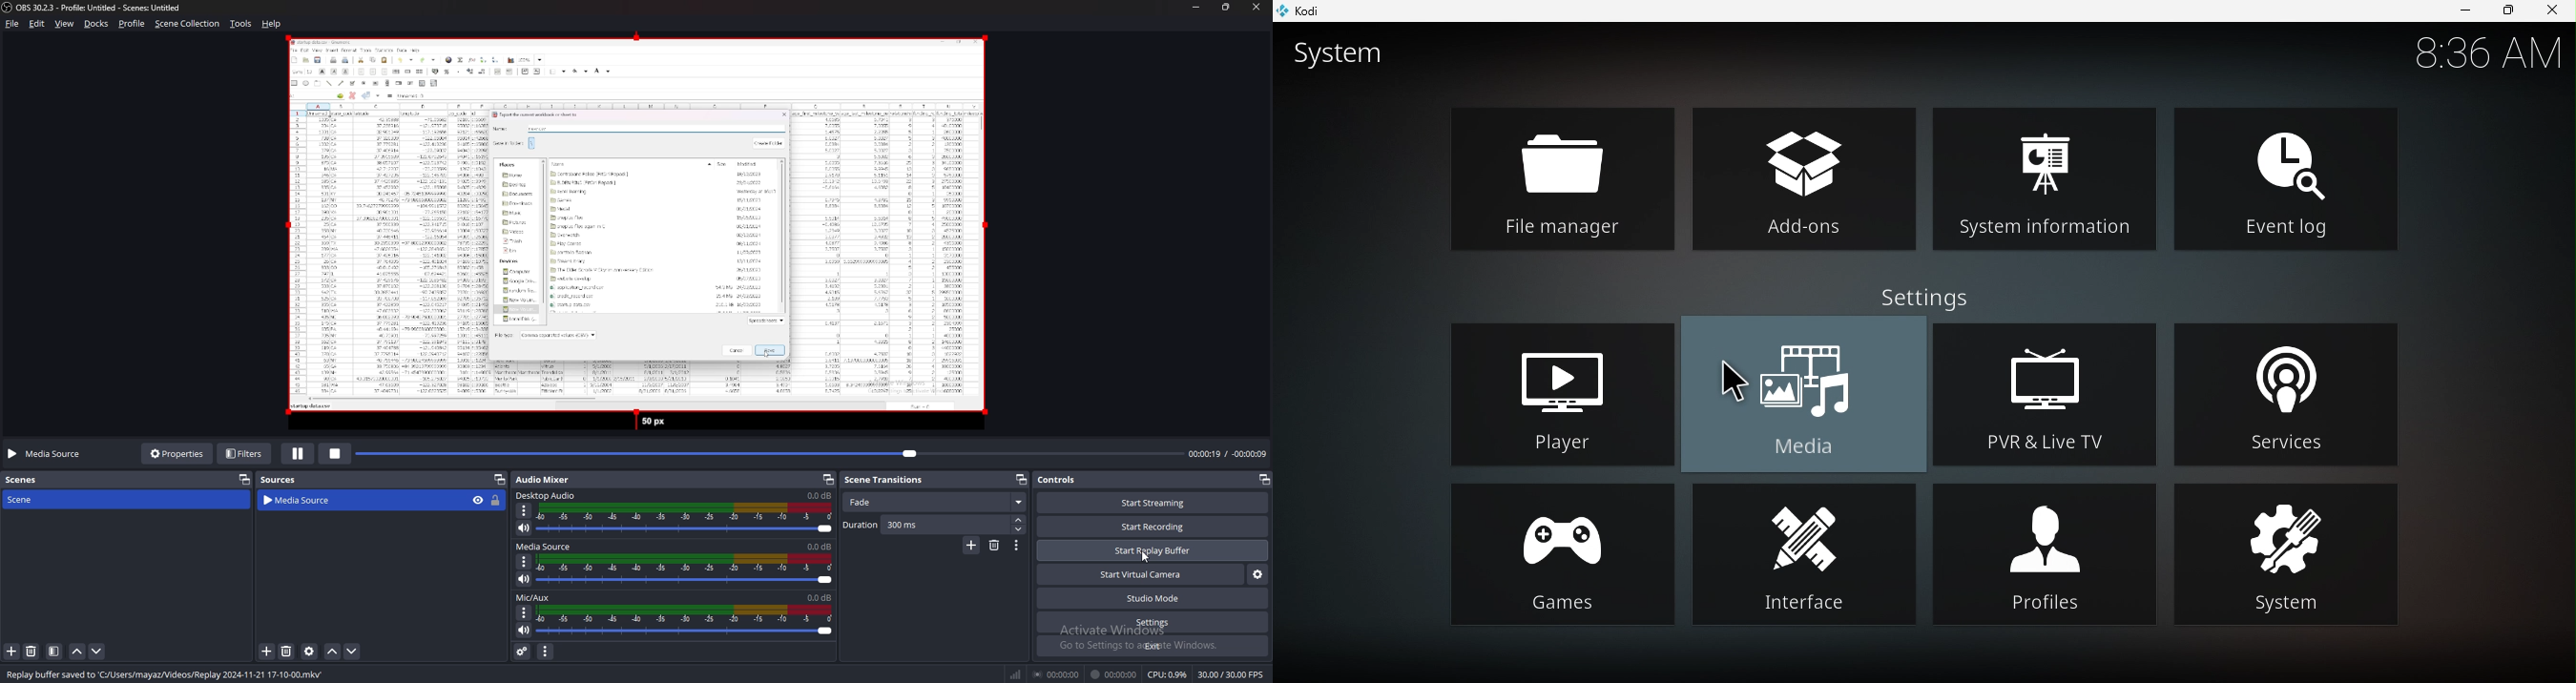  Describe the element at coordinates (1021, 520) in the screenshot. I see `increase duration` at that location.